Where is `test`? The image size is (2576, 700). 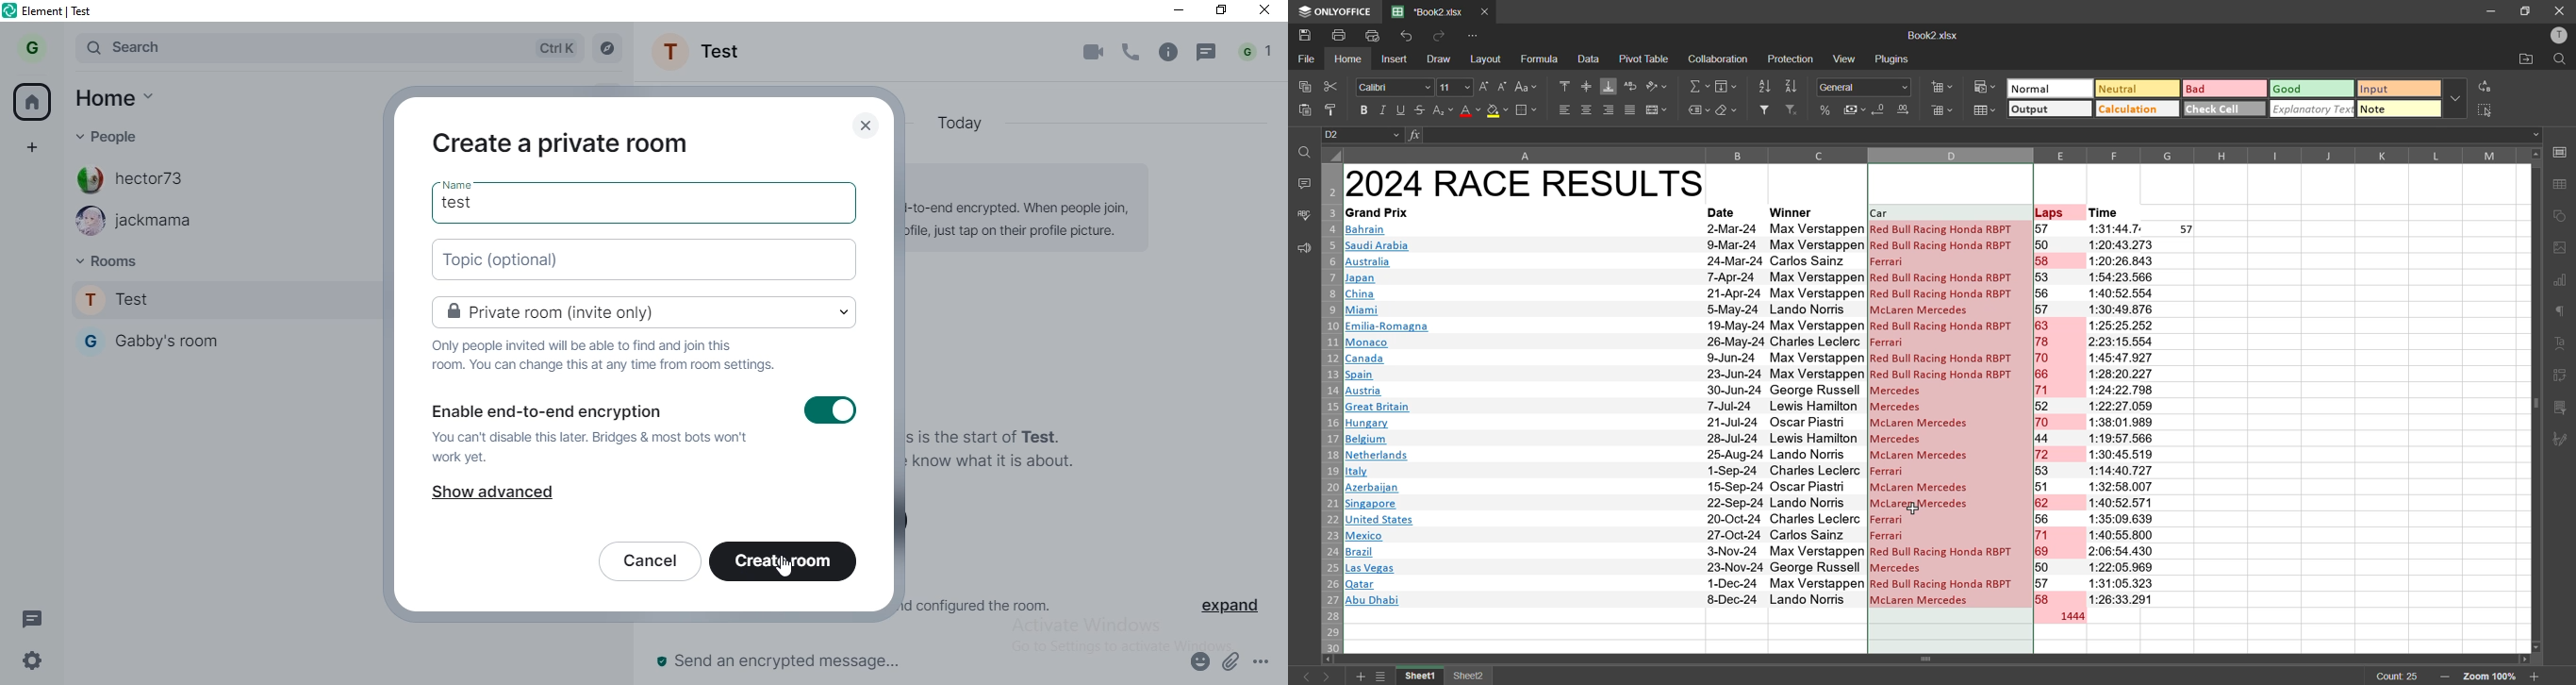 test is located at coordinates (223, 296).